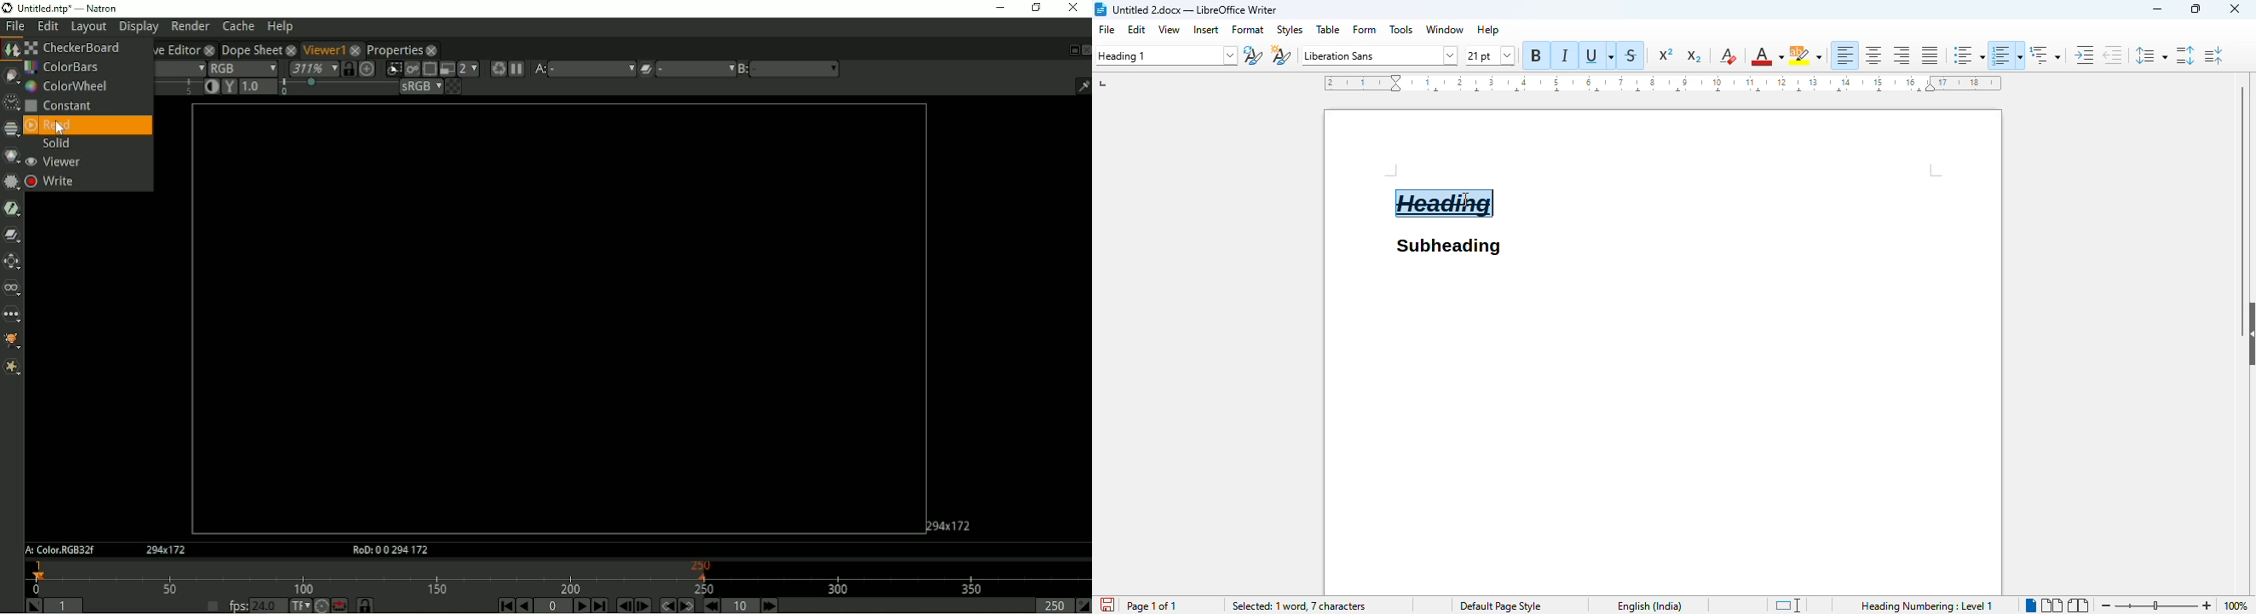 This screenshot has width=2268, height=616. Describe the element at coordinates (1165, 55) in the screenshot. I see `set paragraph style` at that location.